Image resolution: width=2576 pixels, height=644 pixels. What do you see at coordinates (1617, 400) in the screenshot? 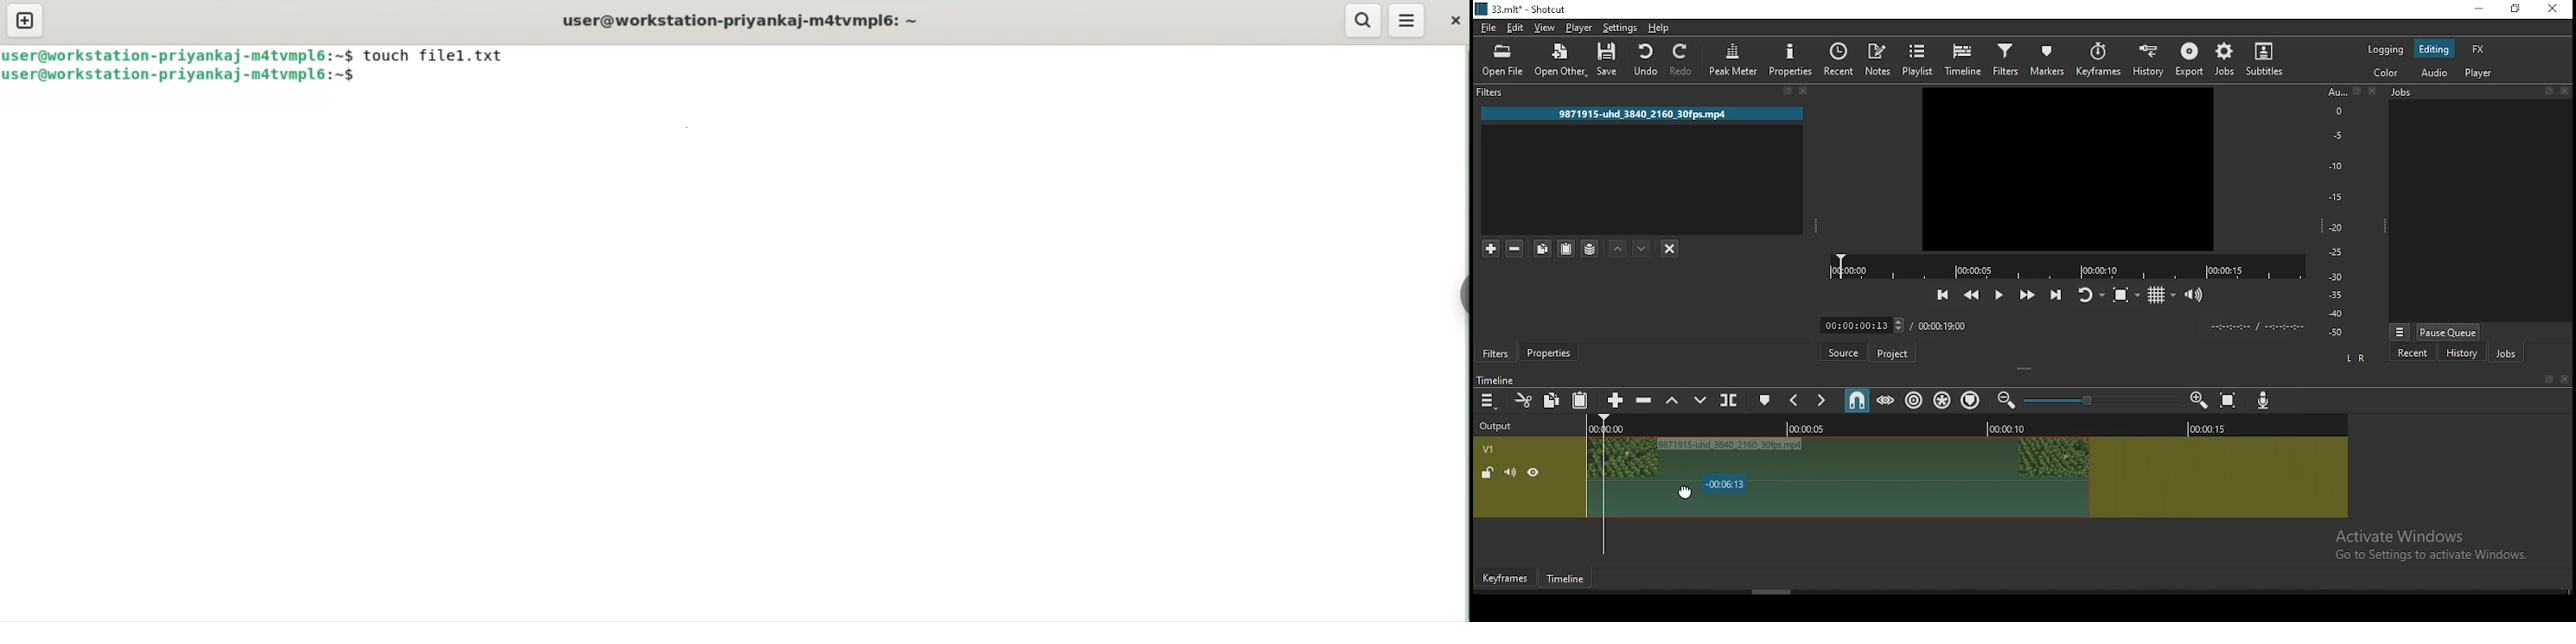
I see `append` at bounding box center [1617, 400].